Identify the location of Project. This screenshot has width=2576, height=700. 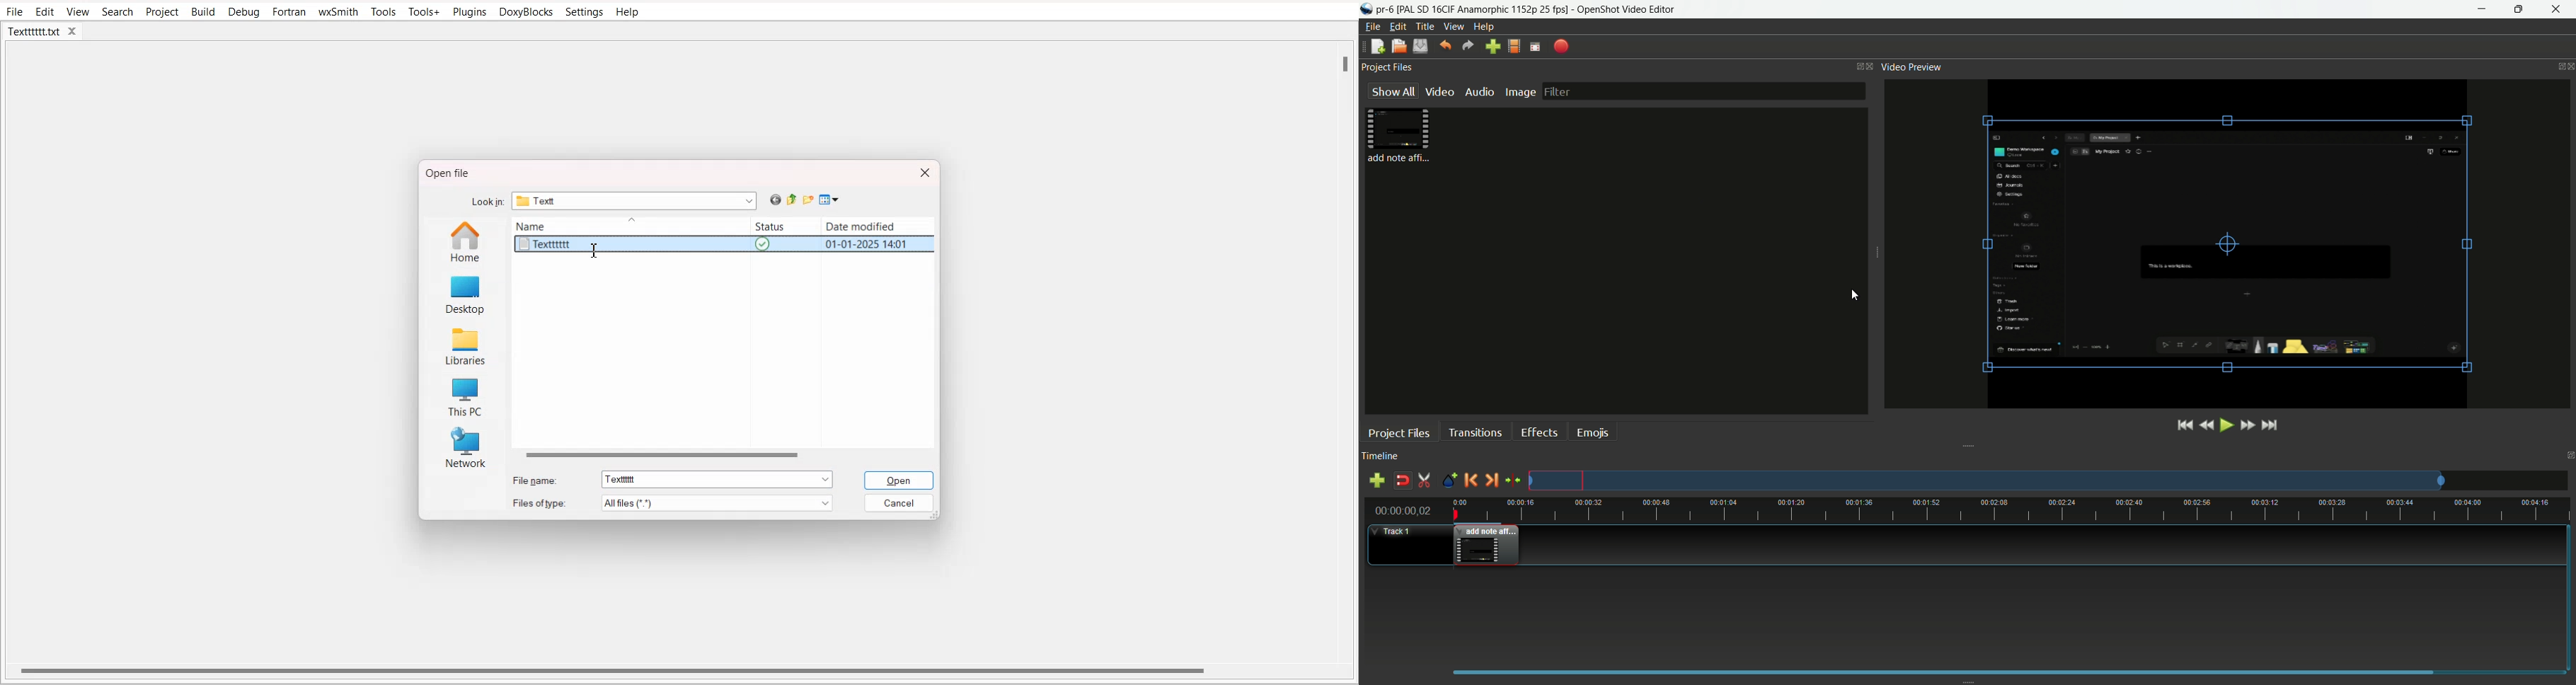
(162, 11).